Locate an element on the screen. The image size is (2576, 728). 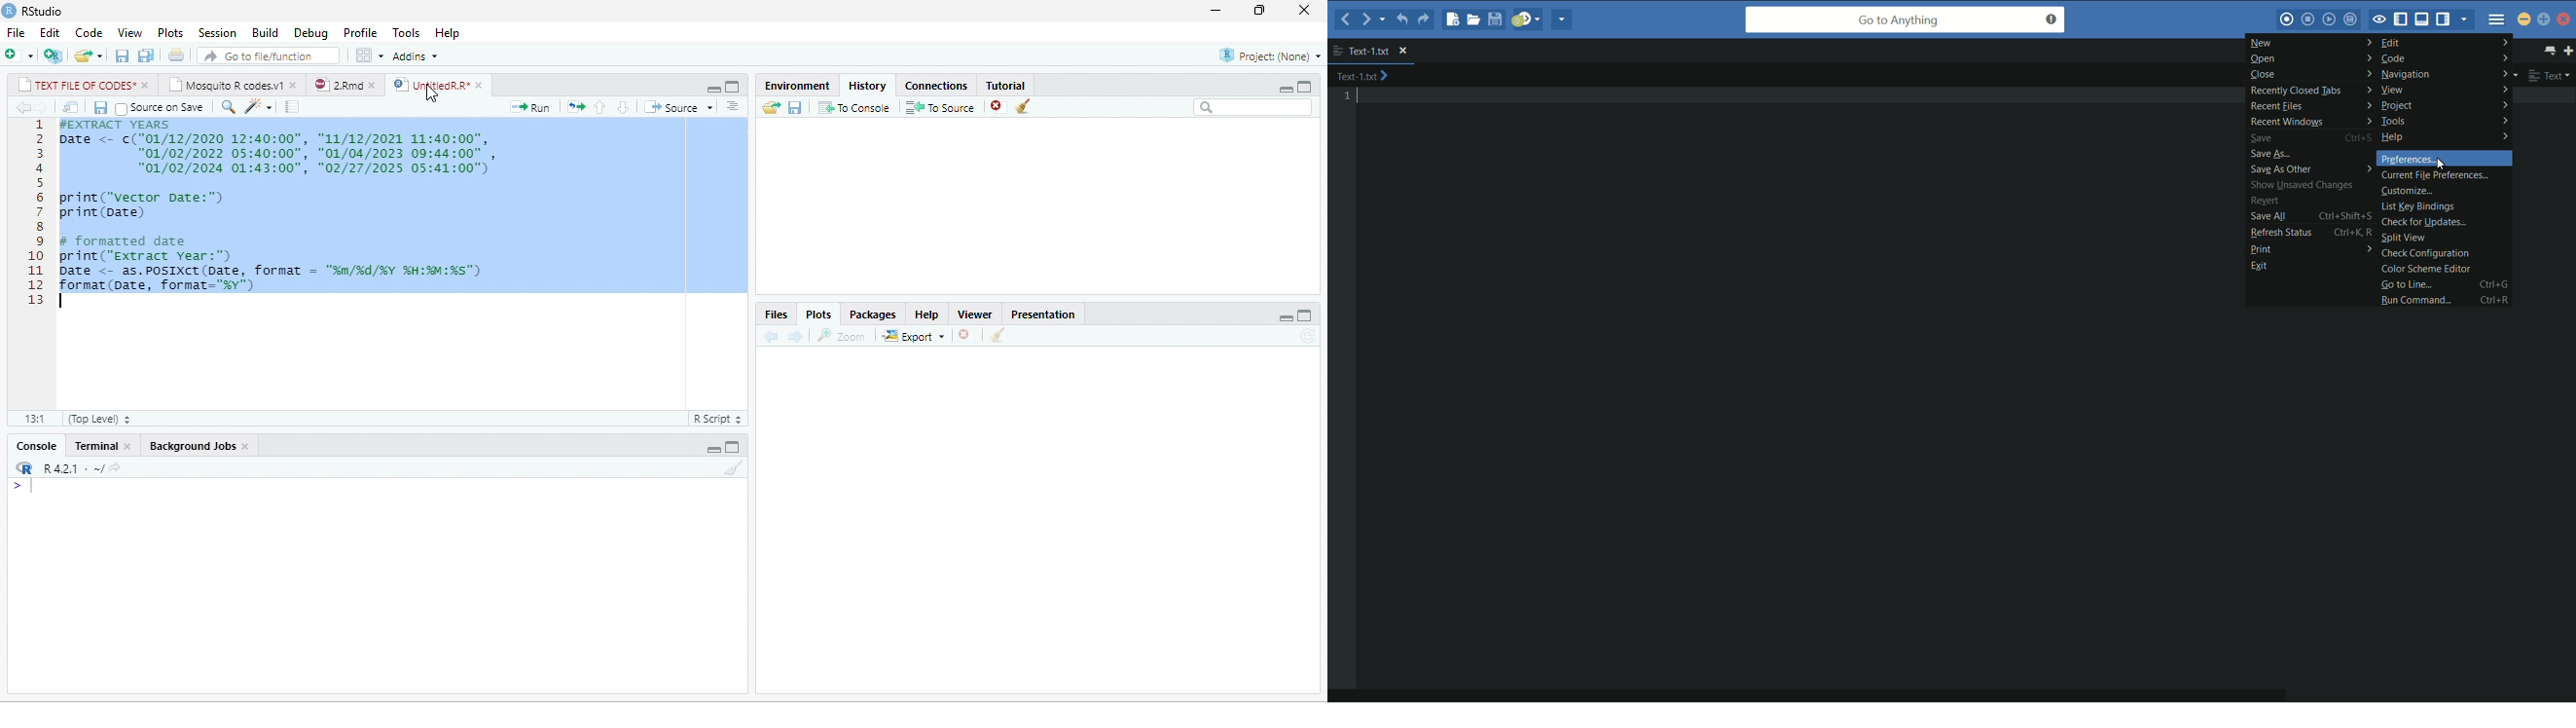
view is located at coordinates (2443, 90).